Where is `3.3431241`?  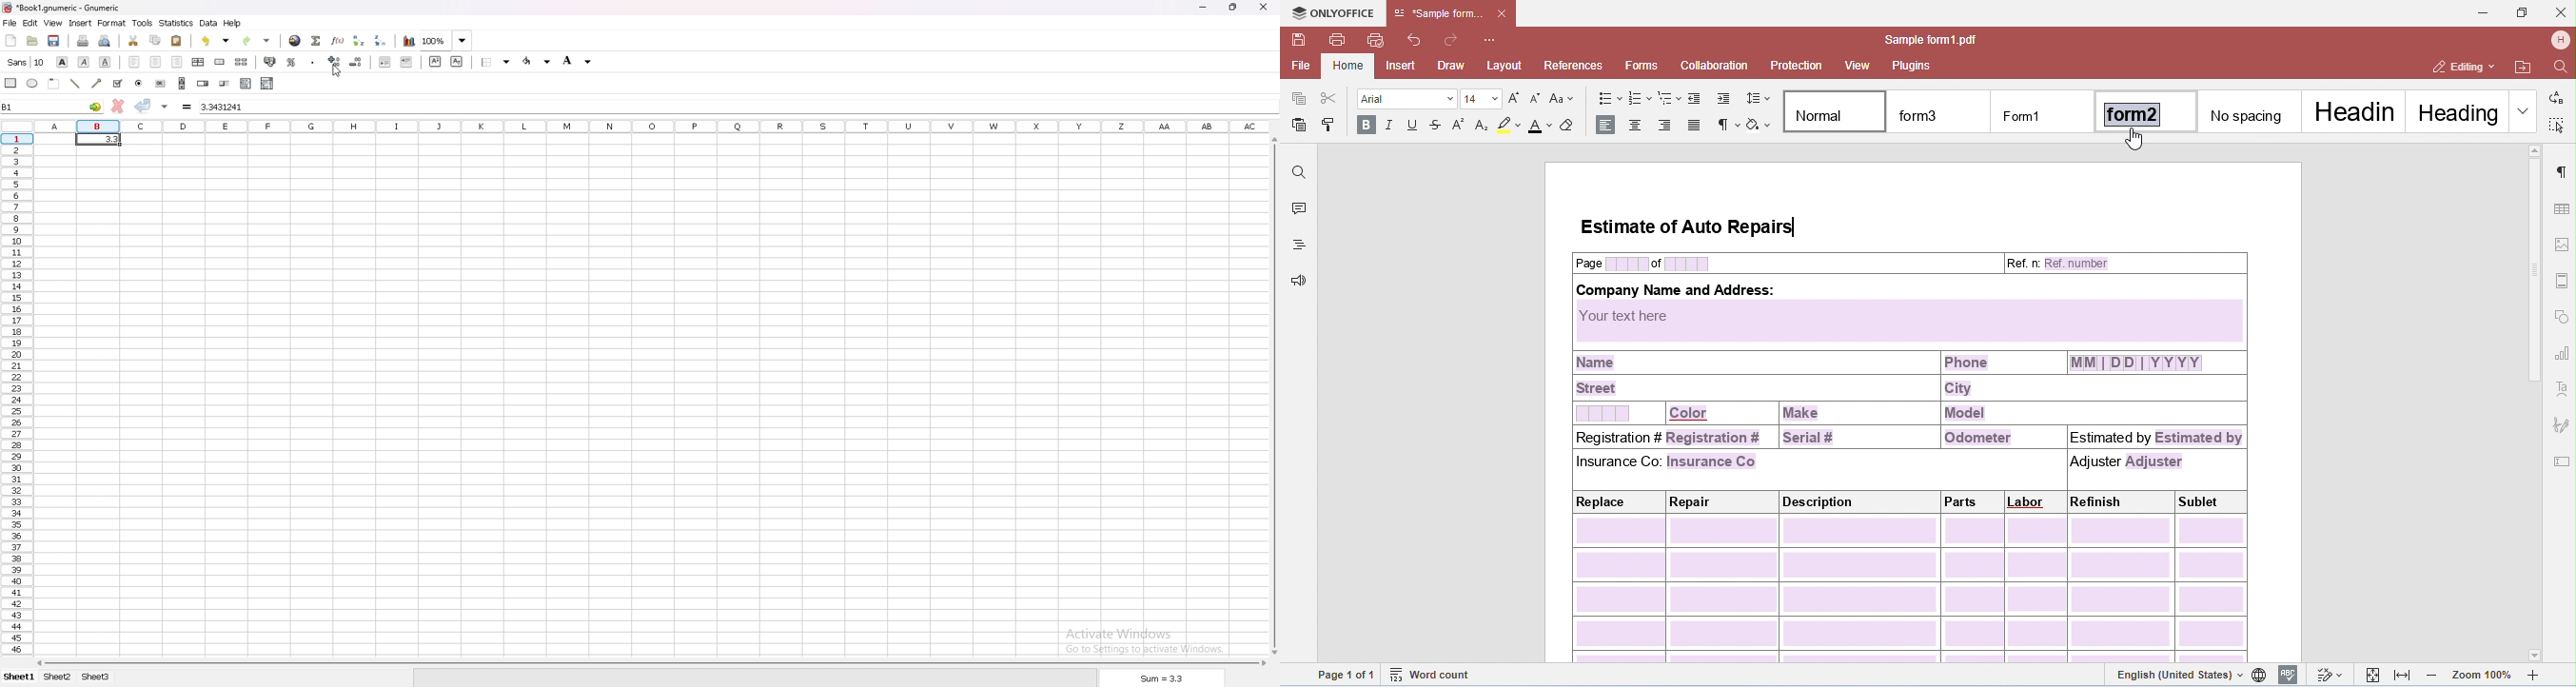 3.3431241 is located at coordinates (225, 107).